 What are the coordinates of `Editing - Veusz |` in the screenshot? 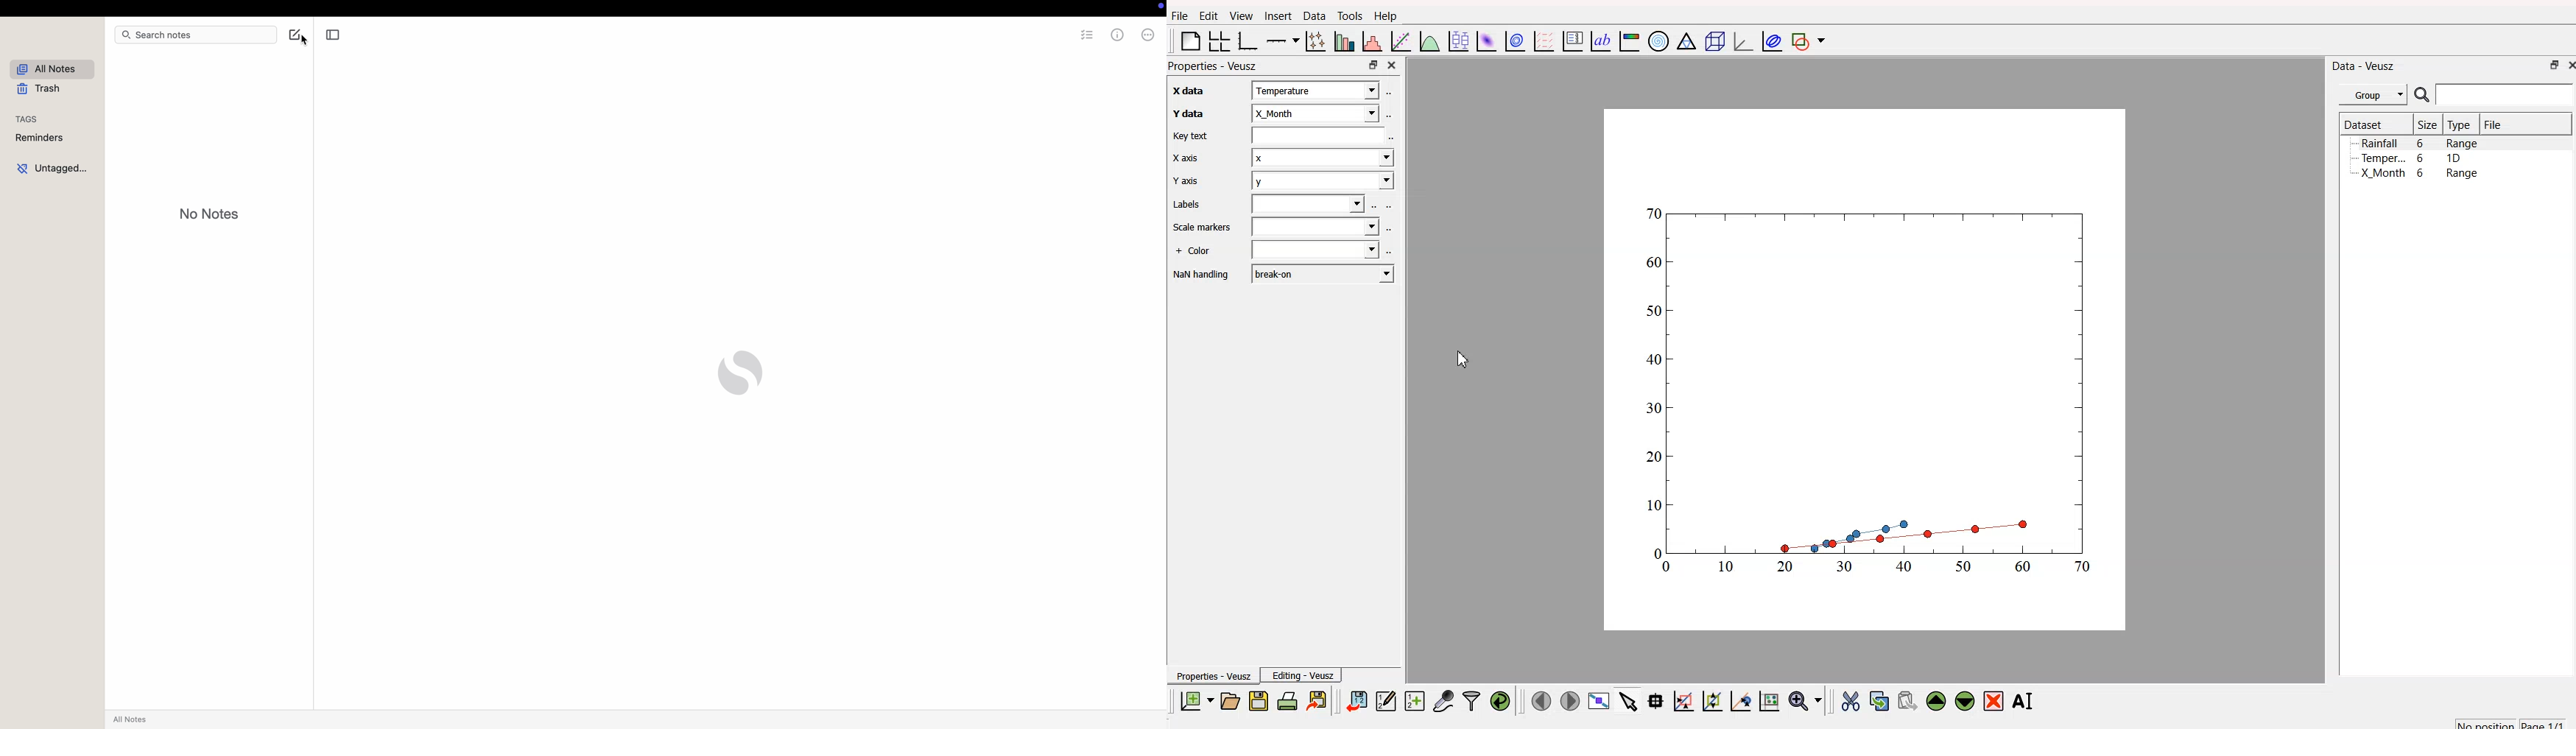 It's located at (1304, 675).